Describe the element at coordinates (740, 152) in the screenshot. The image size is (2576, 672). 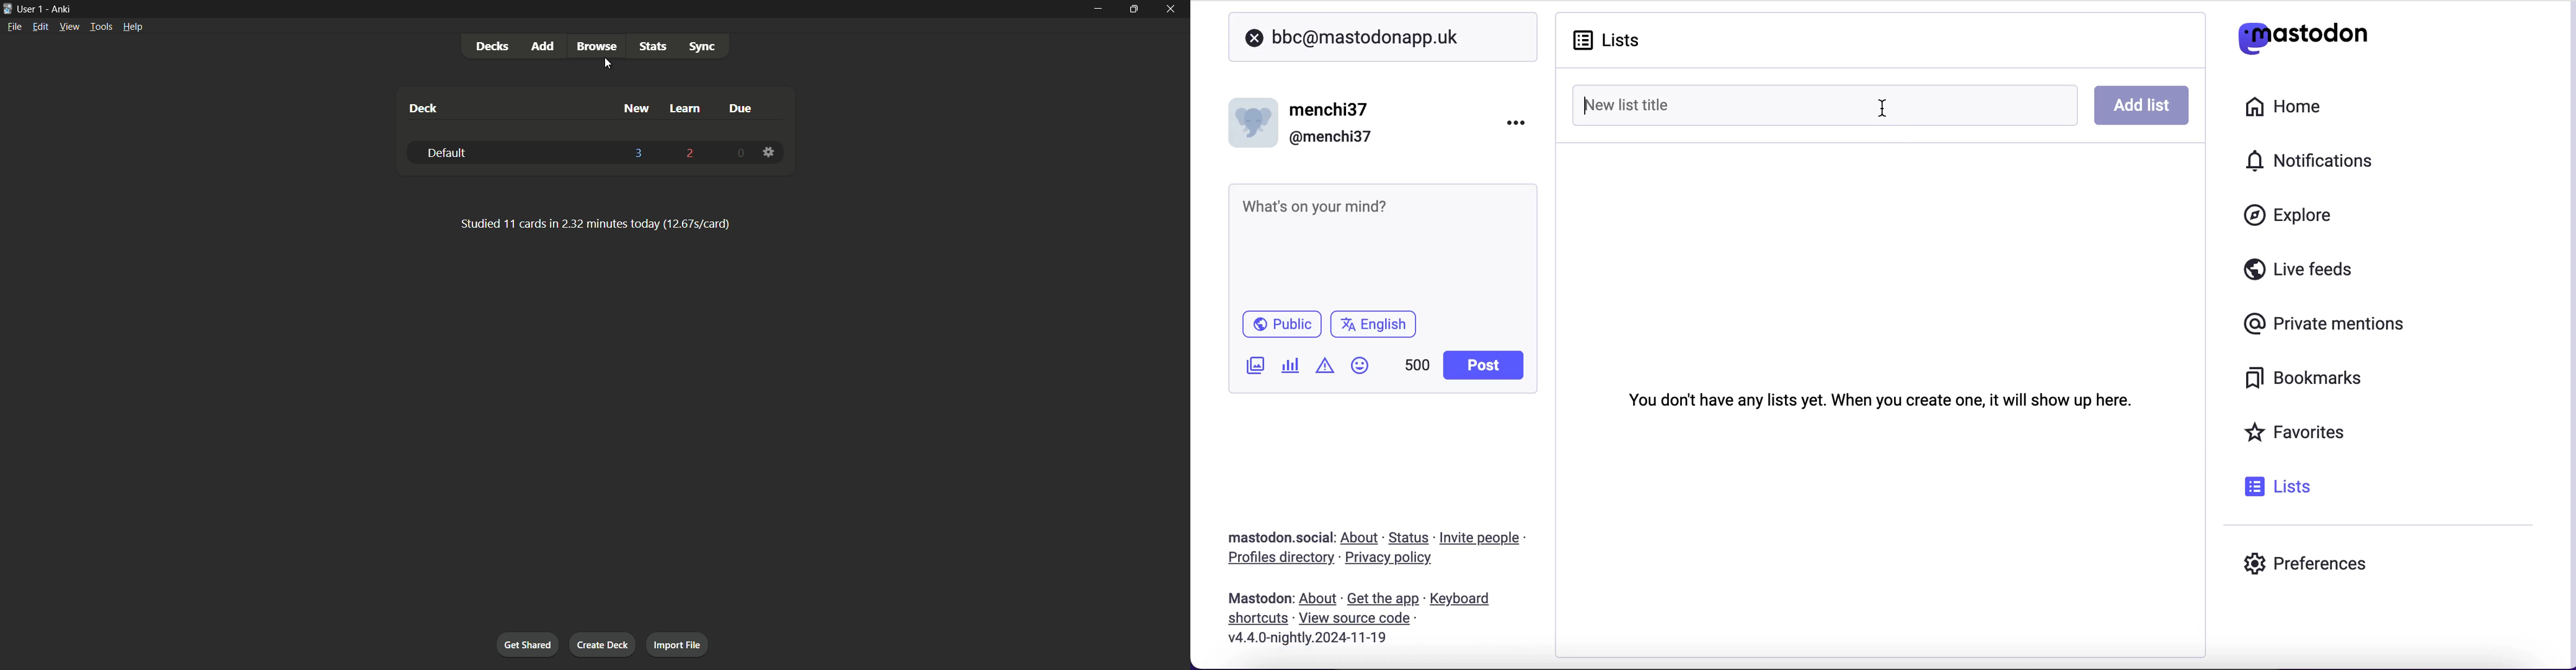
I see `0` at that location.